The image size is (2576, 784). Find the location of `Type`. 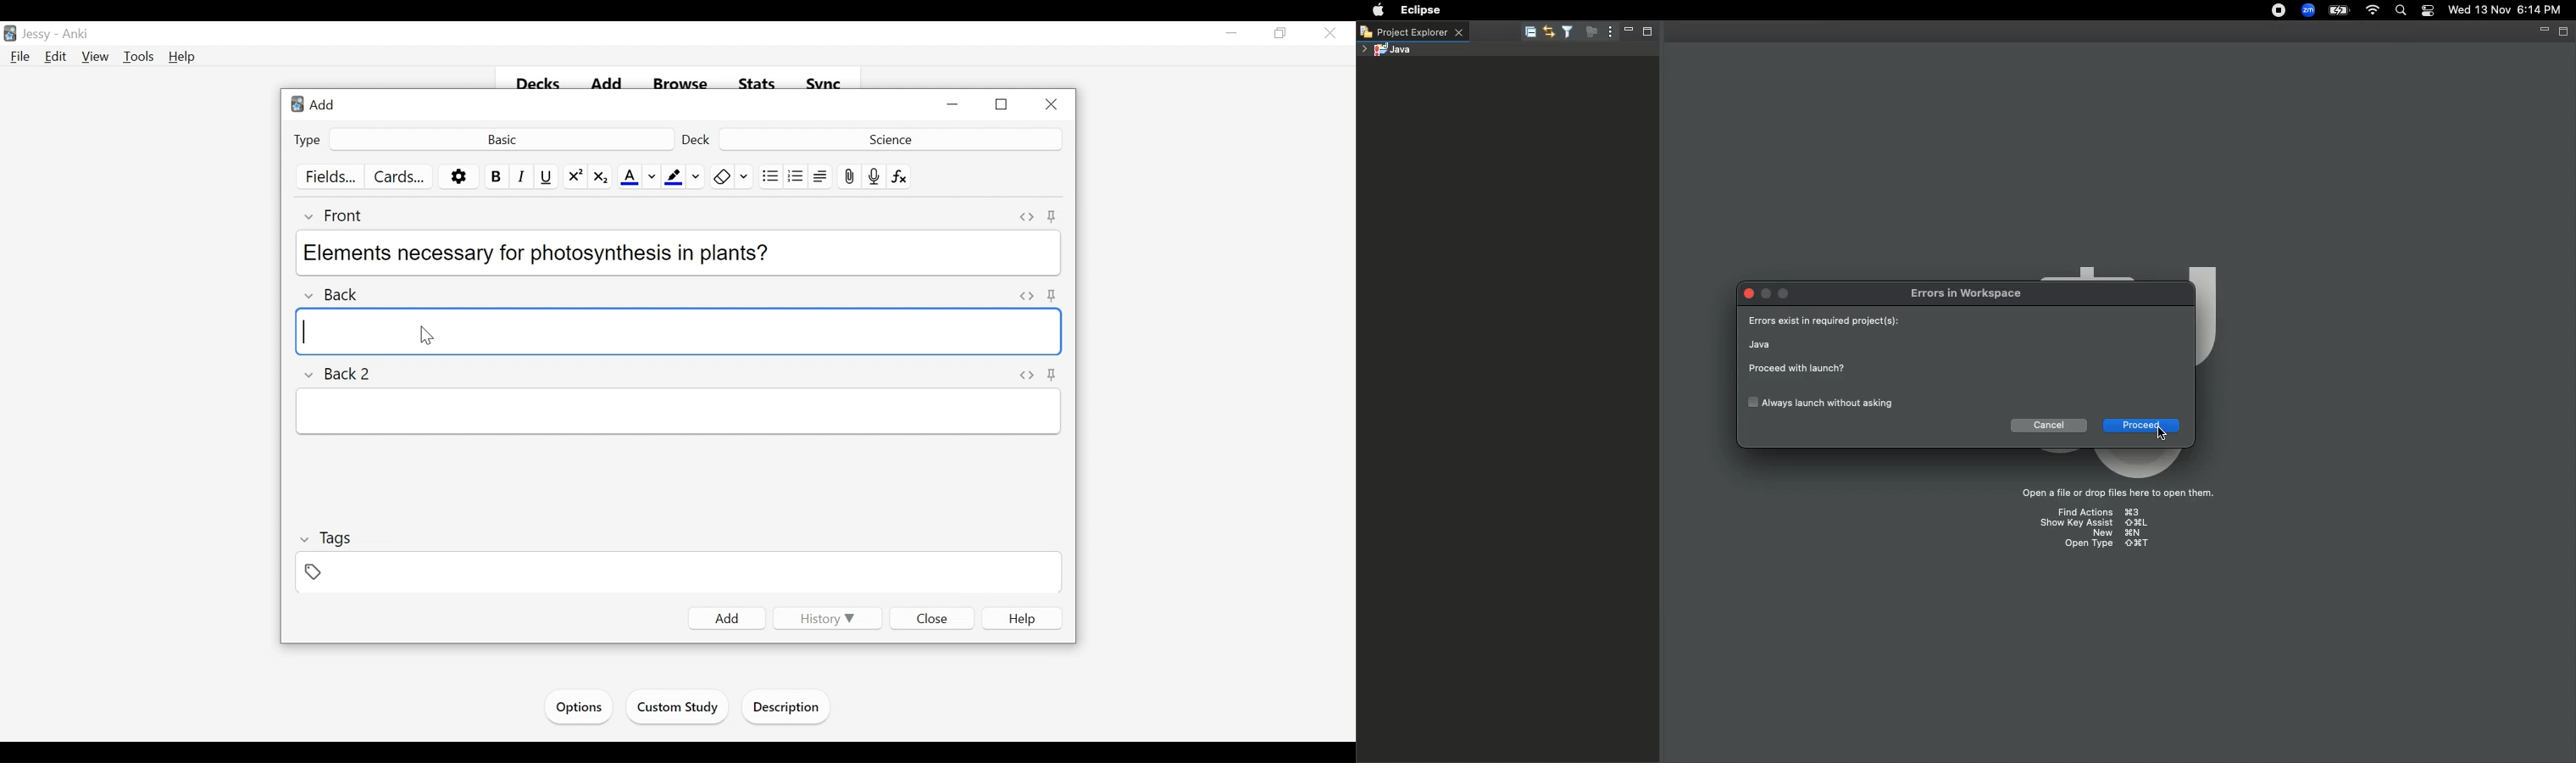

Type is located at coordinates (308, 139).